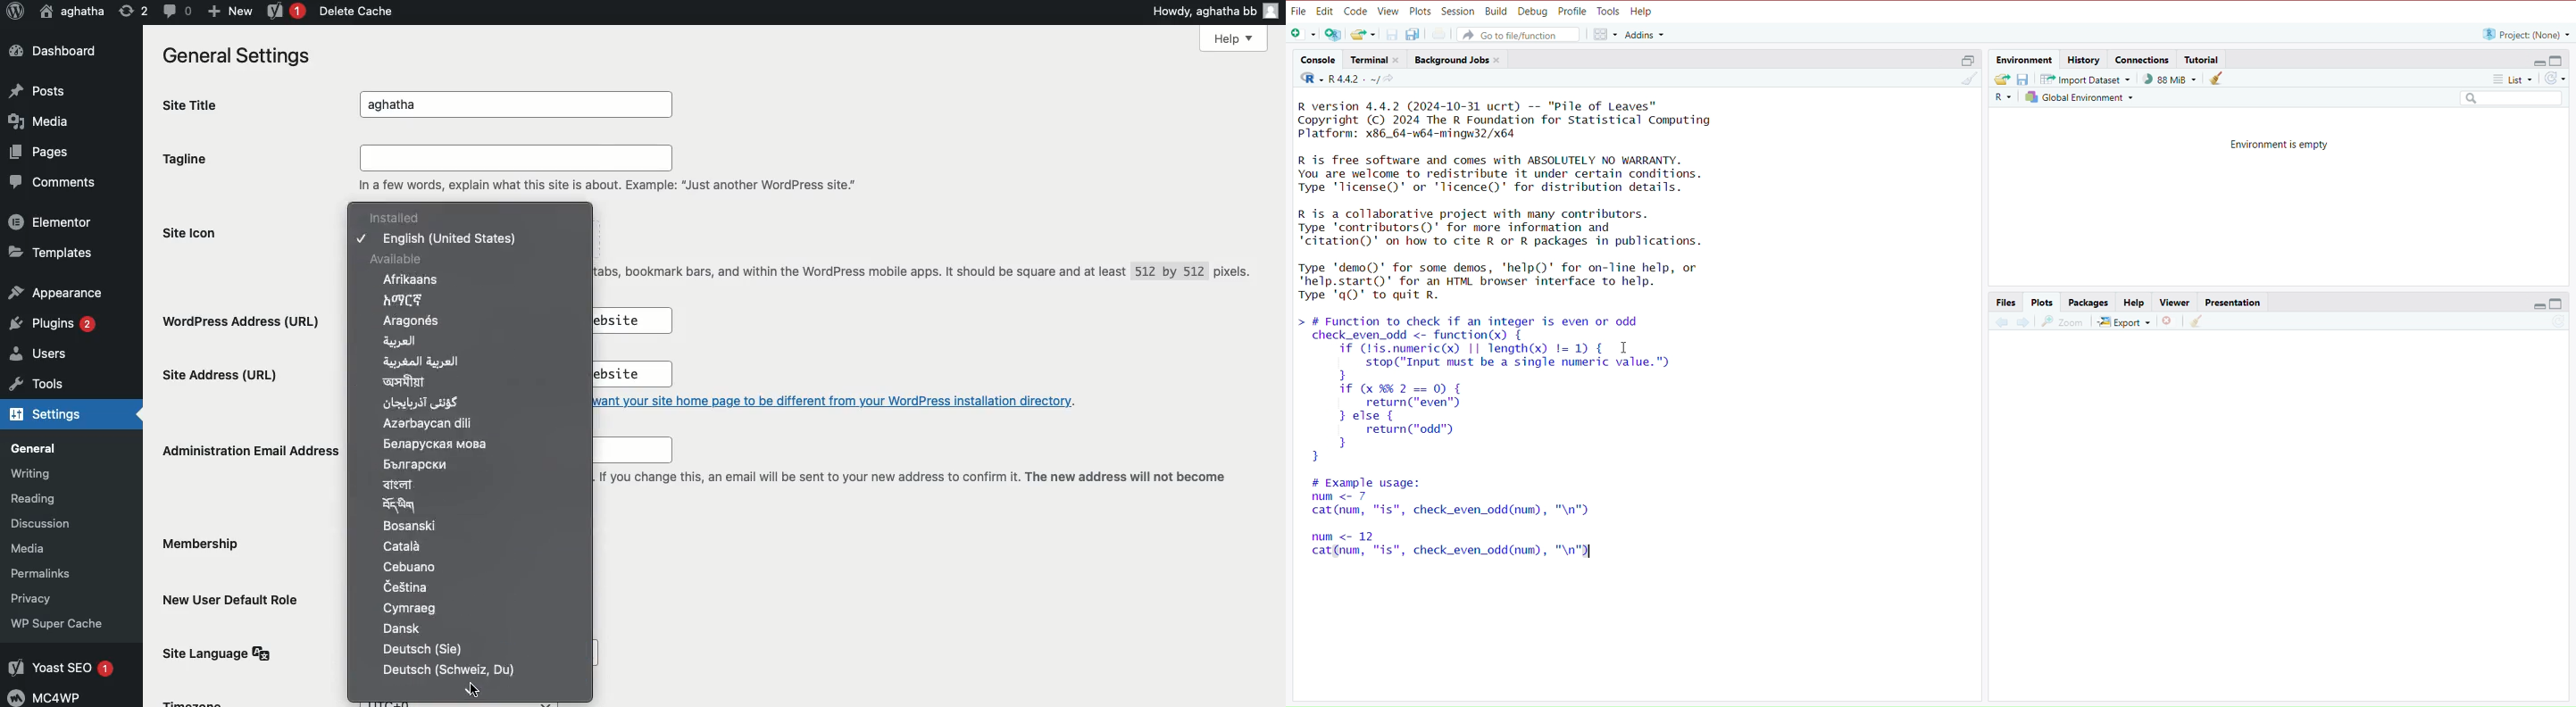 The image size is (2576, 728). What do you see at coordinates (1573, 11) in the screenshot?
I see `profile` at bounding box center [1573, 11].